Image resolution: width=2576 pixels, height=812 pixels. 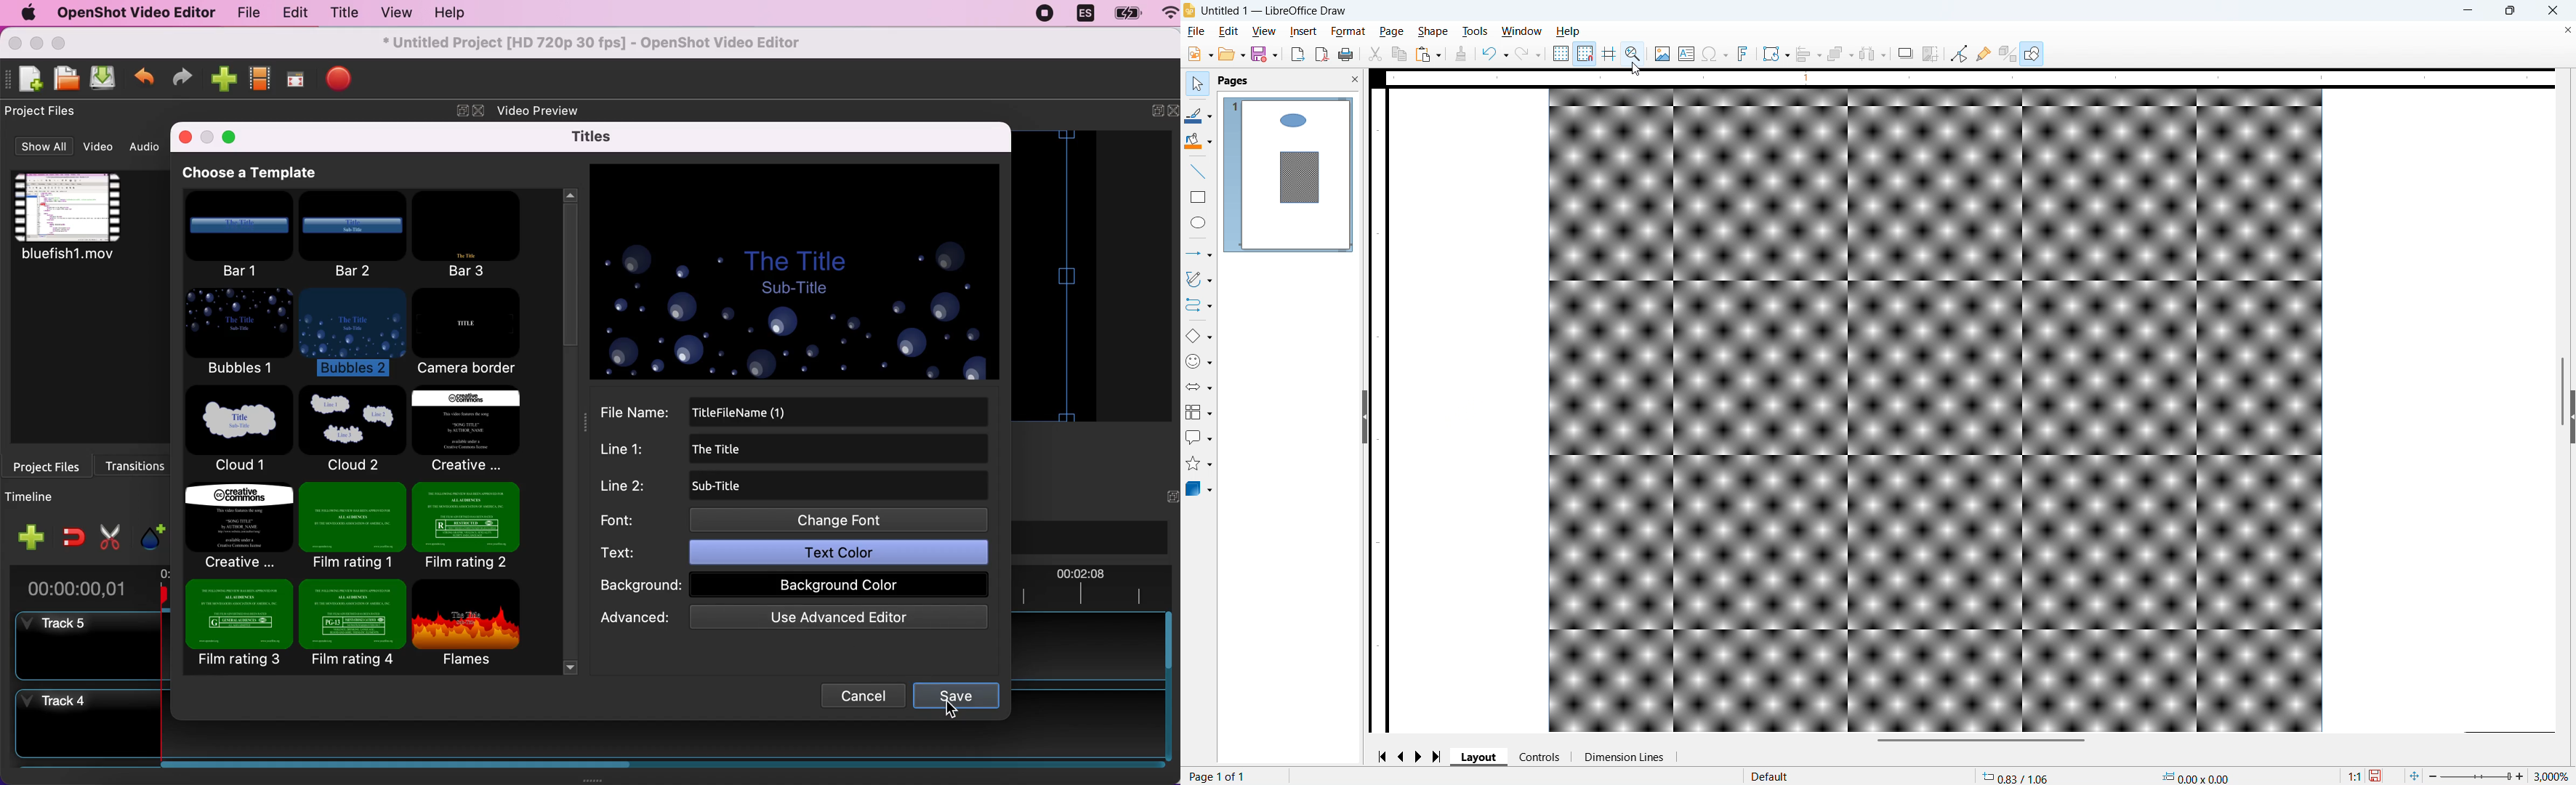 I want to click on show profile, so click(x=258, y=82).